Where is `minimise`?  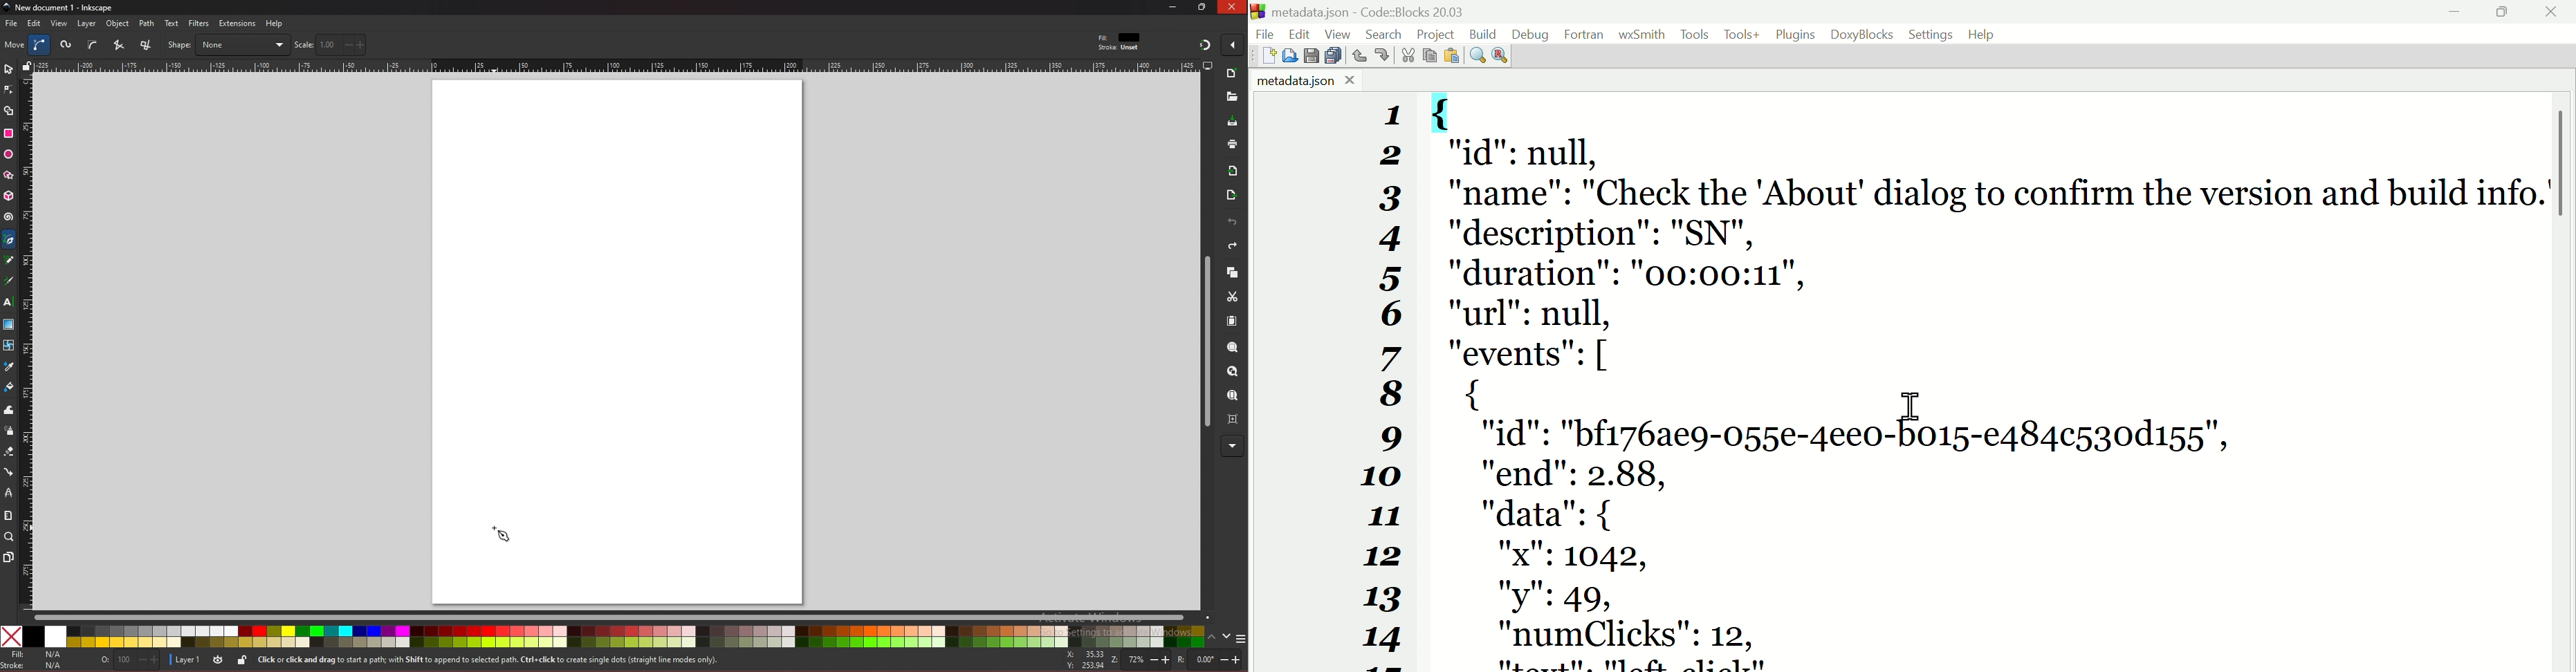
minimise is located at coordinates (2456, 12).